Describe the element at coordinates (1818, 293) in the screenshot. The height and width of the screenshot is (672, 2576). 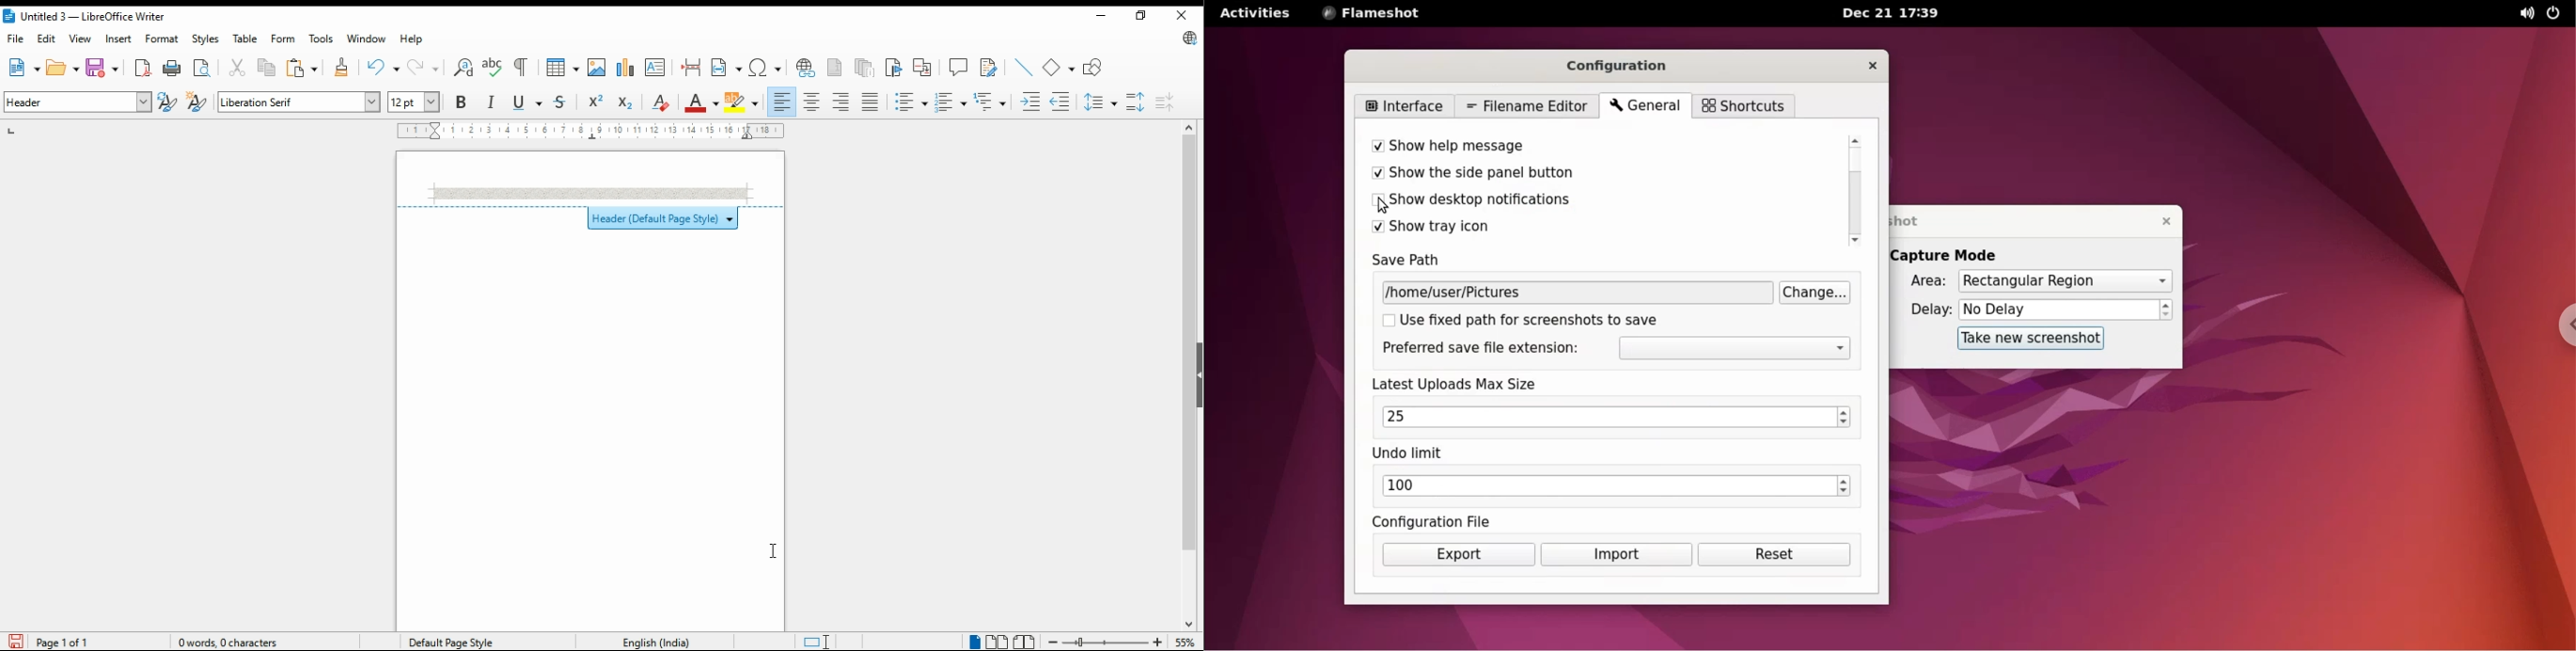
I see `change path` at that location.